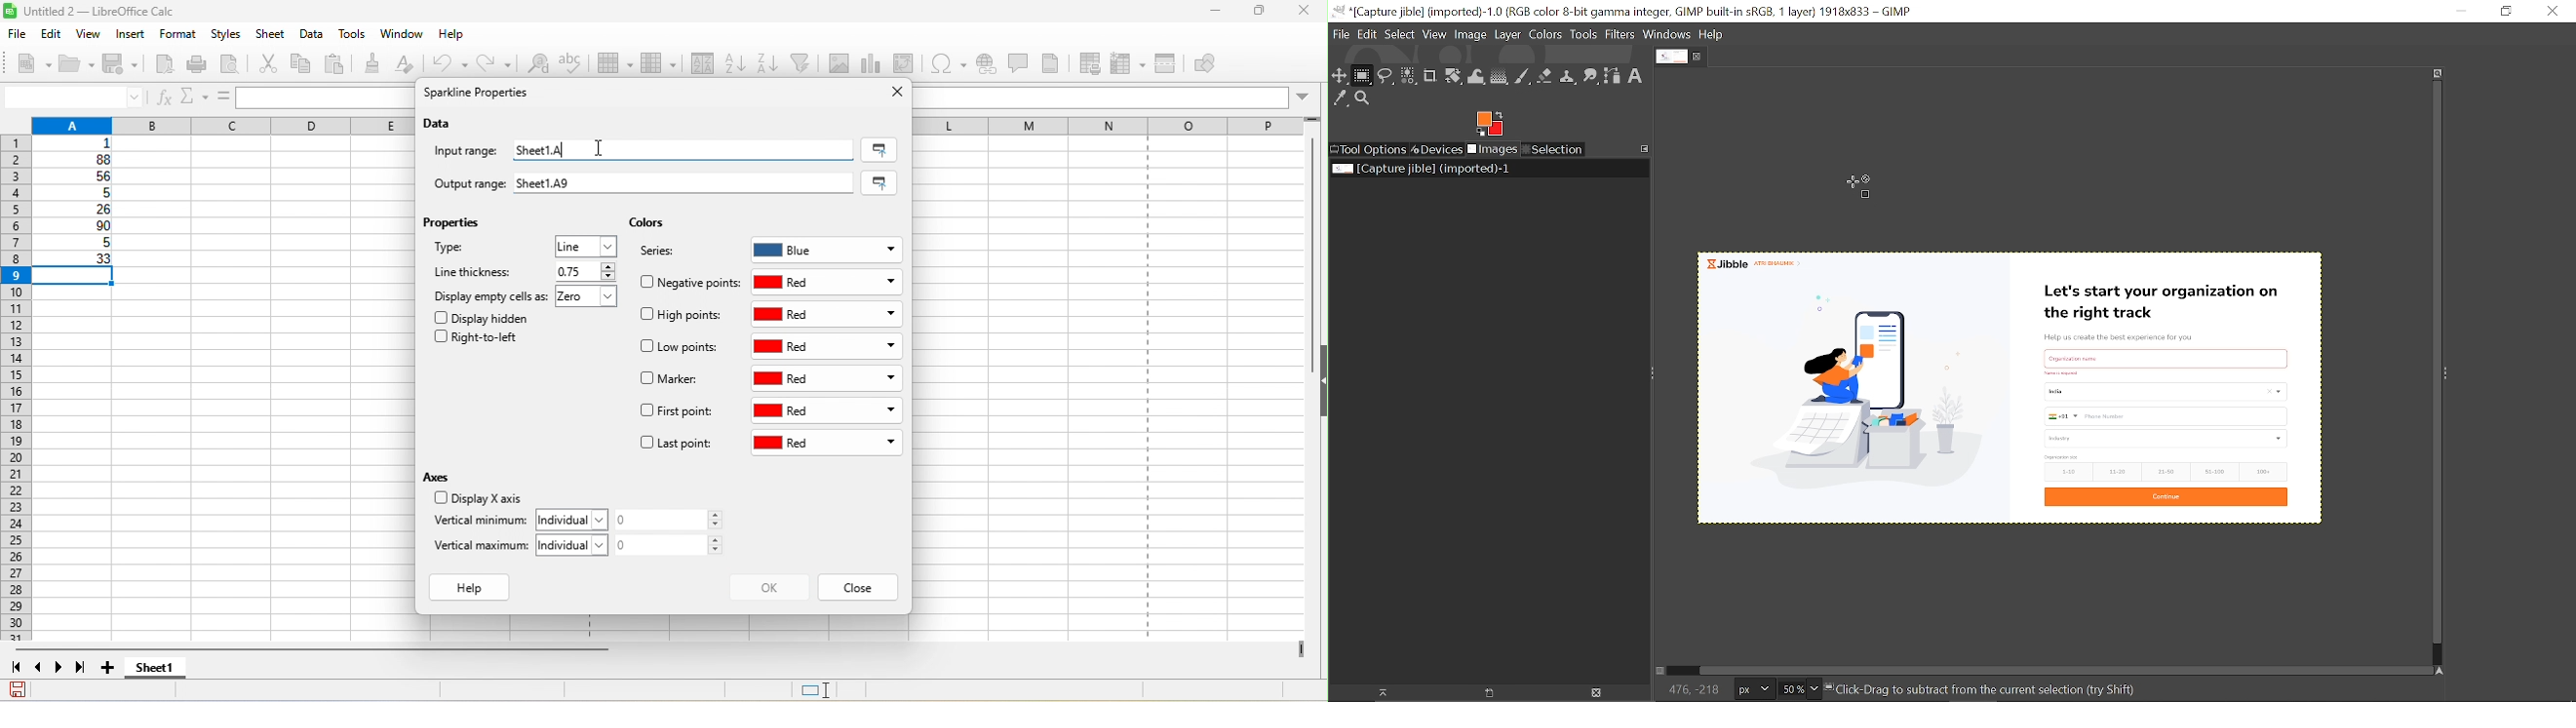  I want to click on column, so click(219, 123).